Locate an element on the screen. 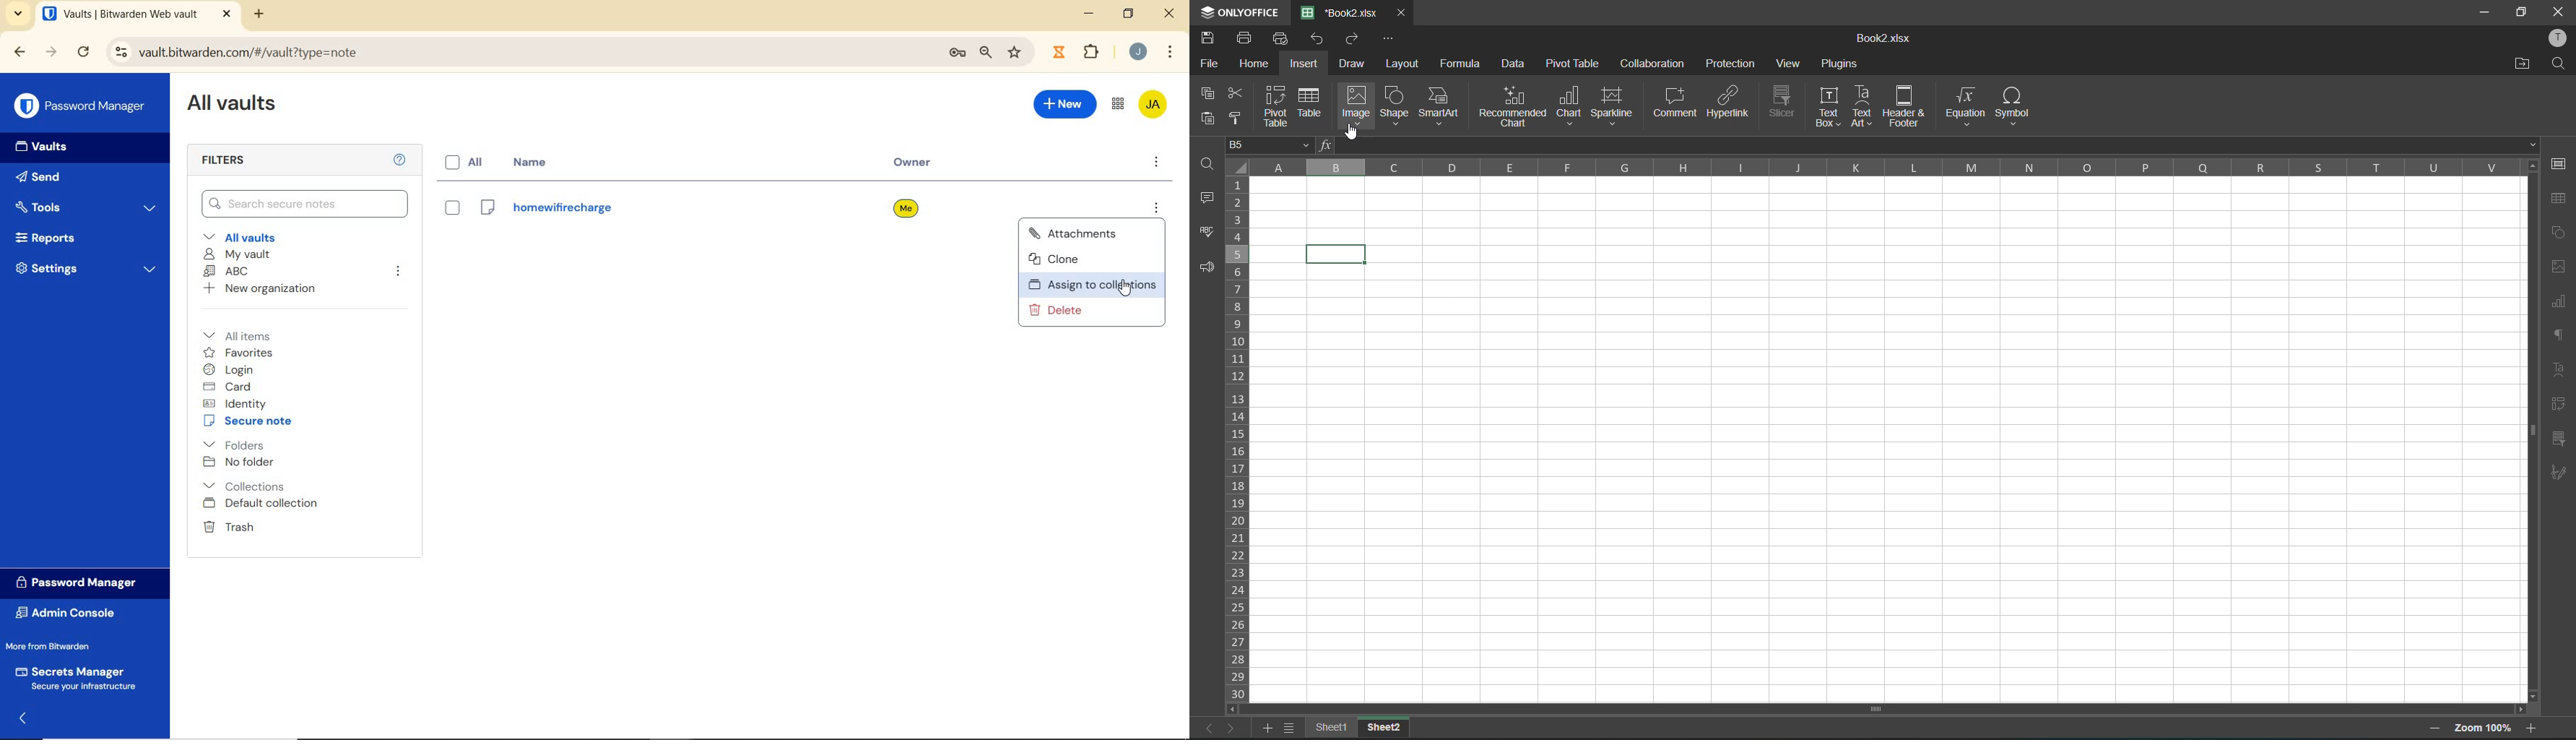 Image resolution: width=2576 pixels, height=756 pixels. search tabs is located at coordinates (20, 16).